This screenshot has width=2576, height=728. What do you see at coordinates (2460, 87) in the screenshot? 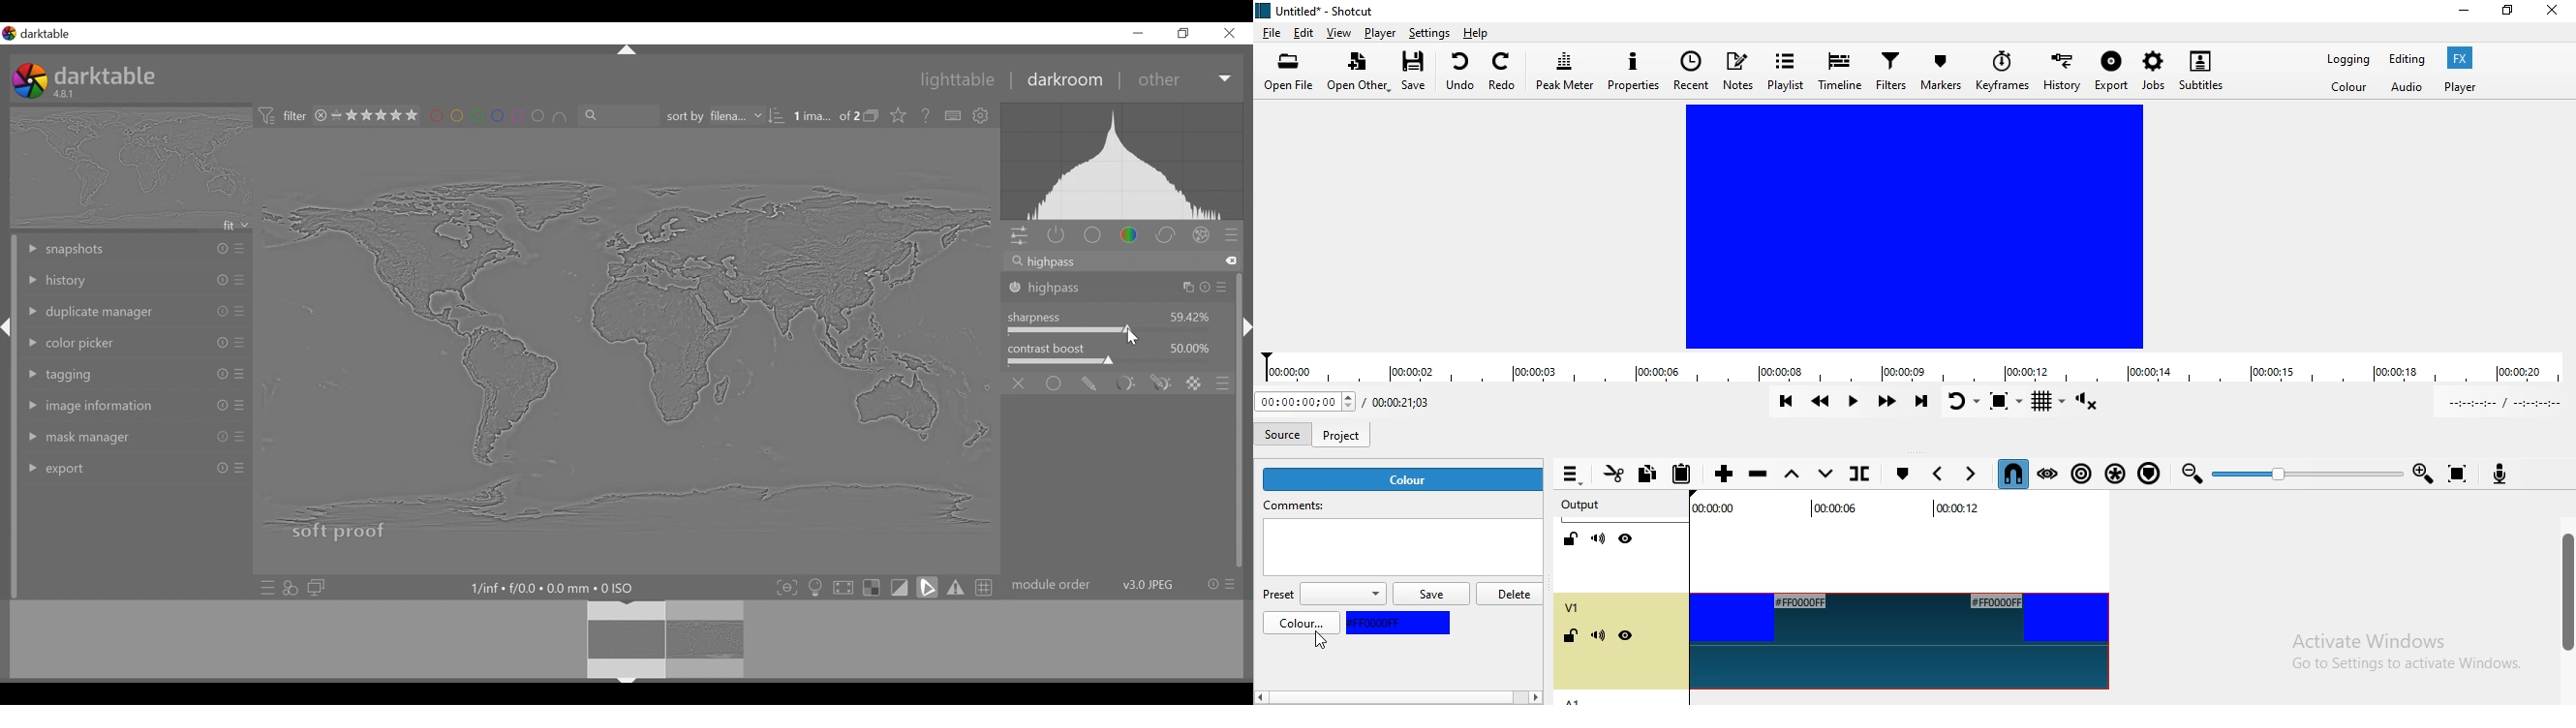
I see `player` at bounding box center [2460, 87].